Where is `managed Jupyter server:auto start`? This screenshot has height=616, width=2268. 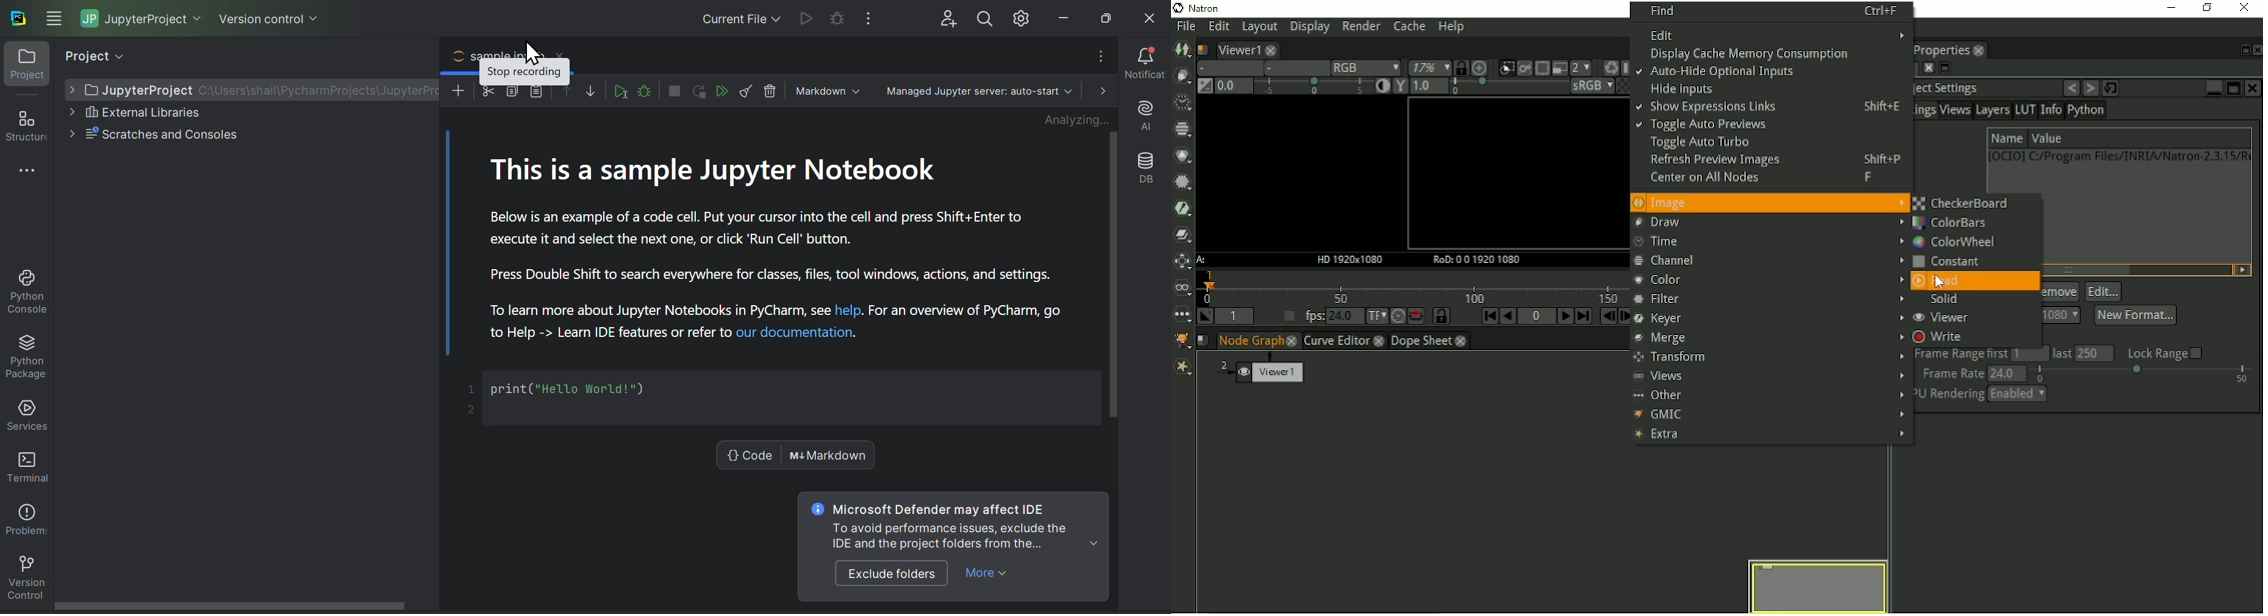
managed Jupyter server:auto start is located at coordinates (983, 90).